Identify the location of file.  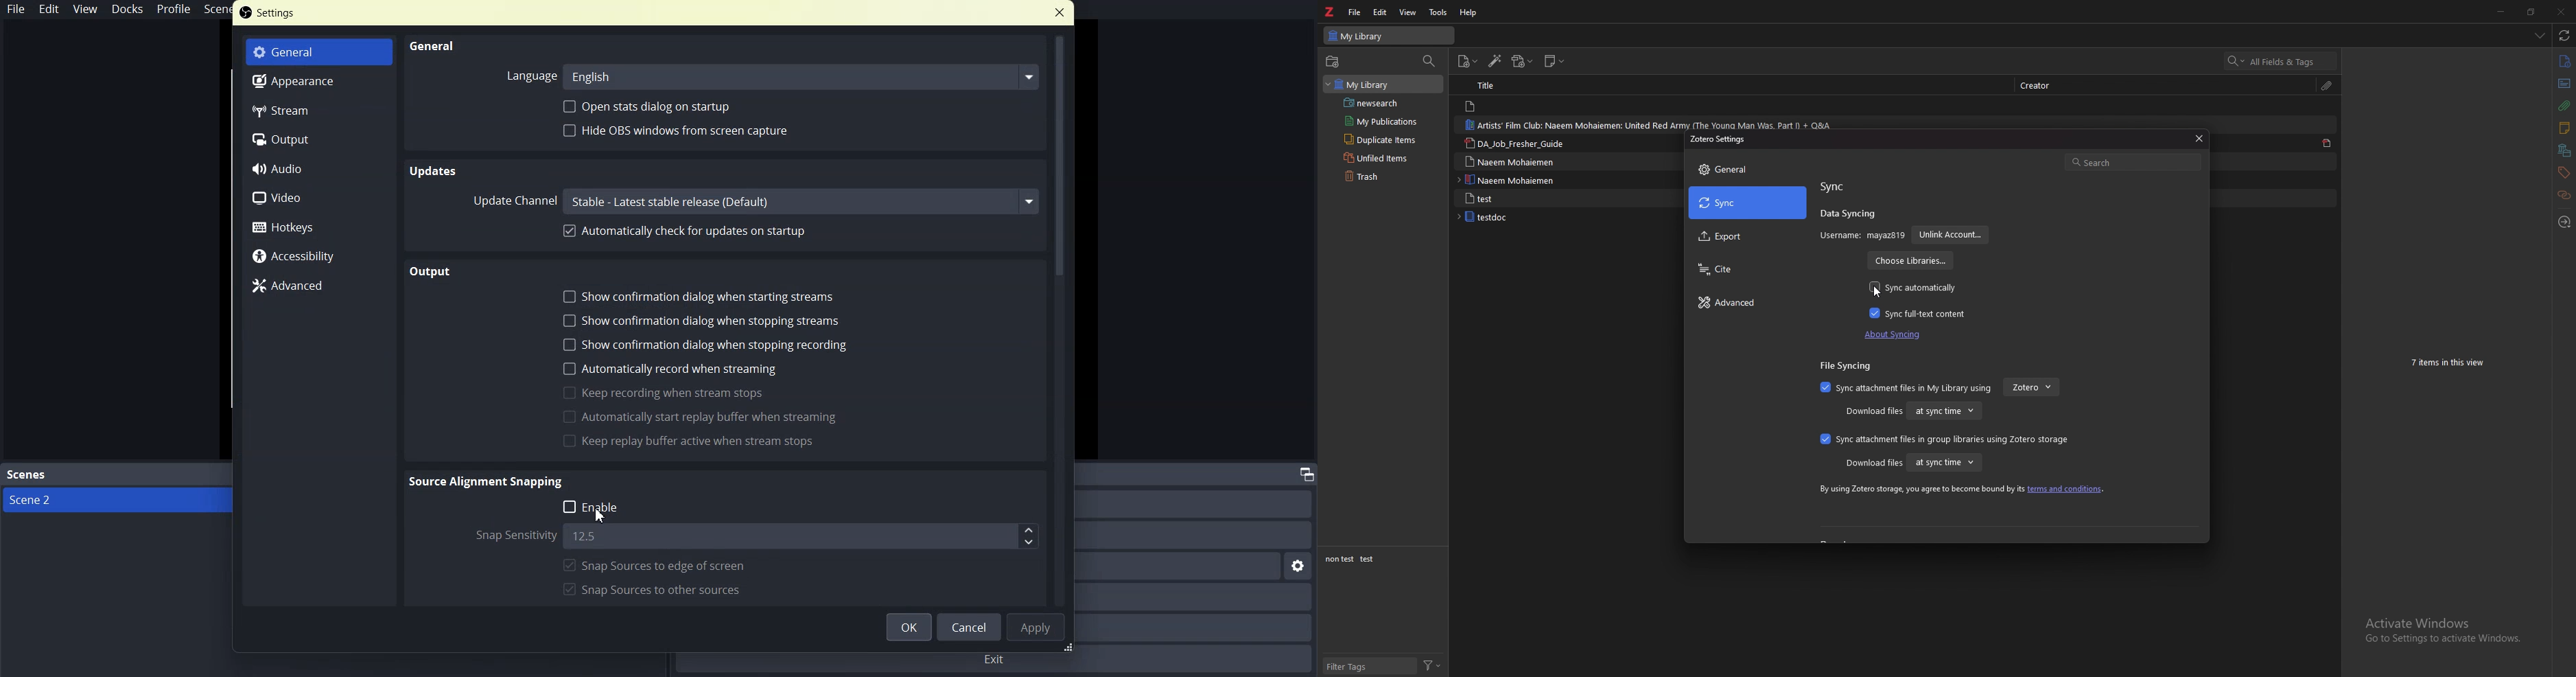
(1355, 12).